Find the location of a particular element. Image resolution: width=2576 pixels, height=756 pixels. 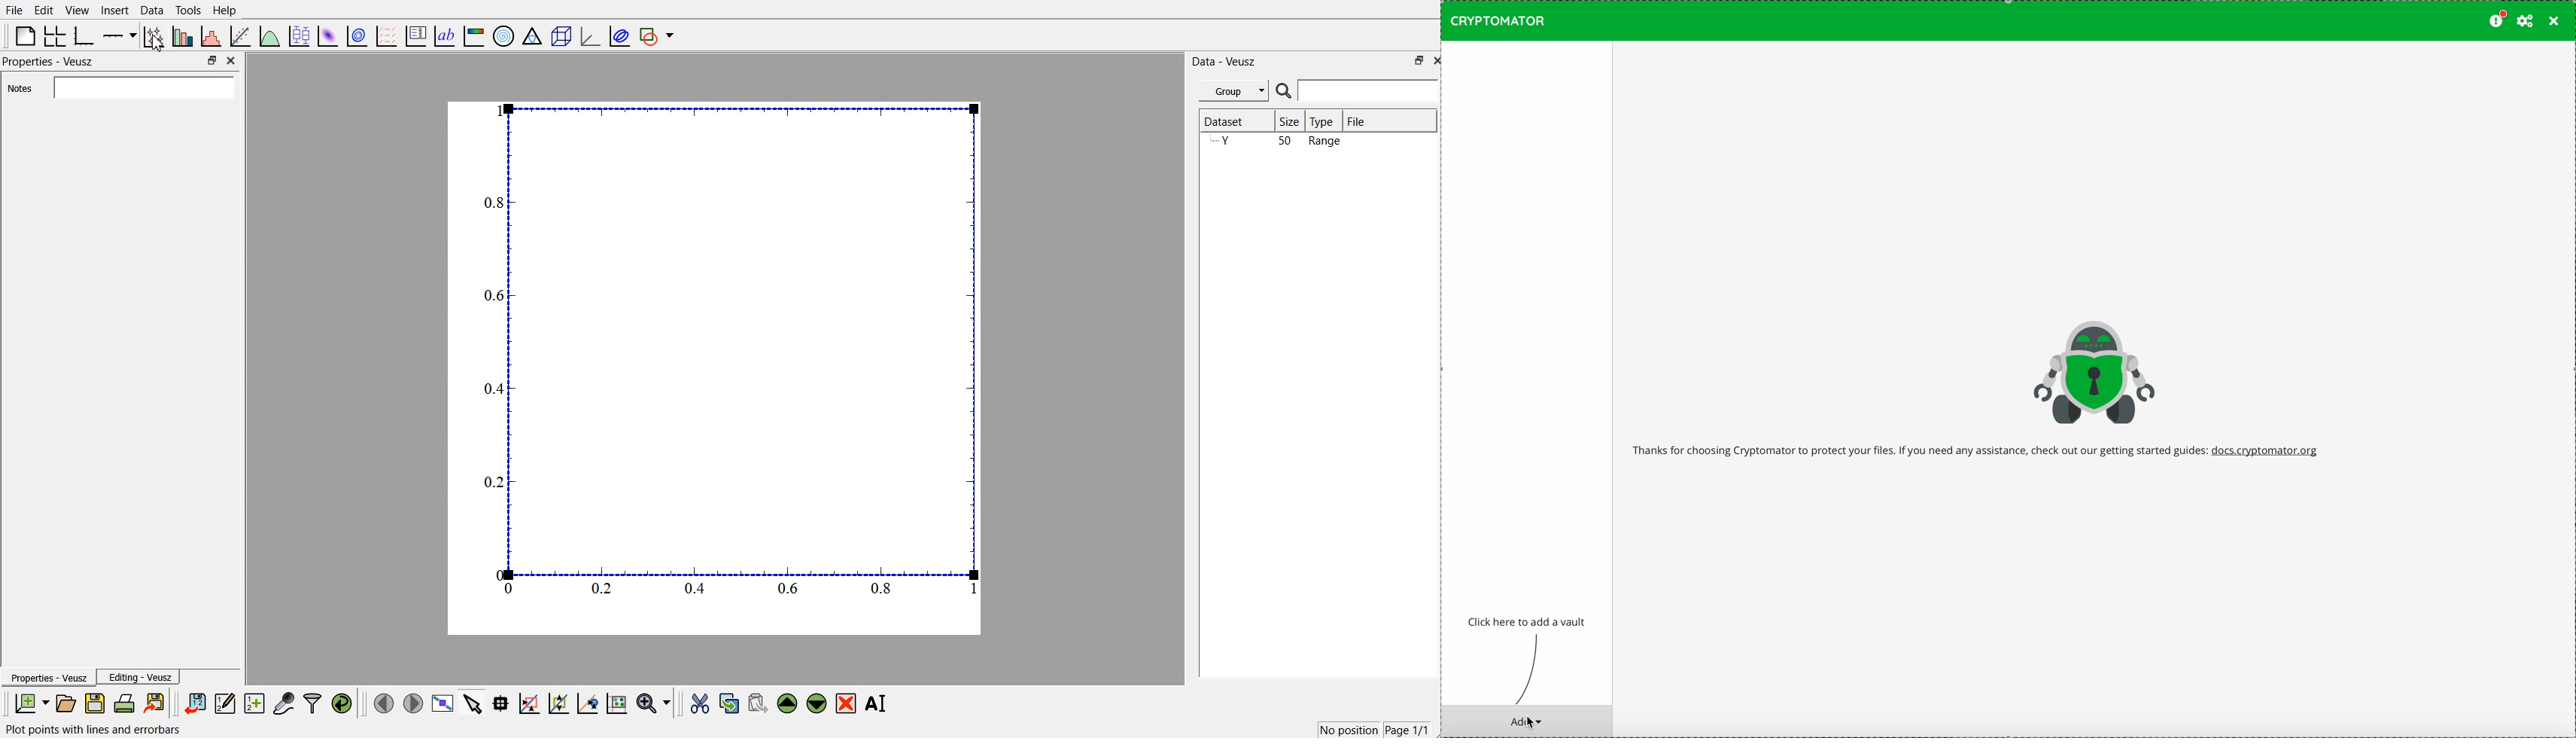

fit a function is located at coordinates (242, 35).